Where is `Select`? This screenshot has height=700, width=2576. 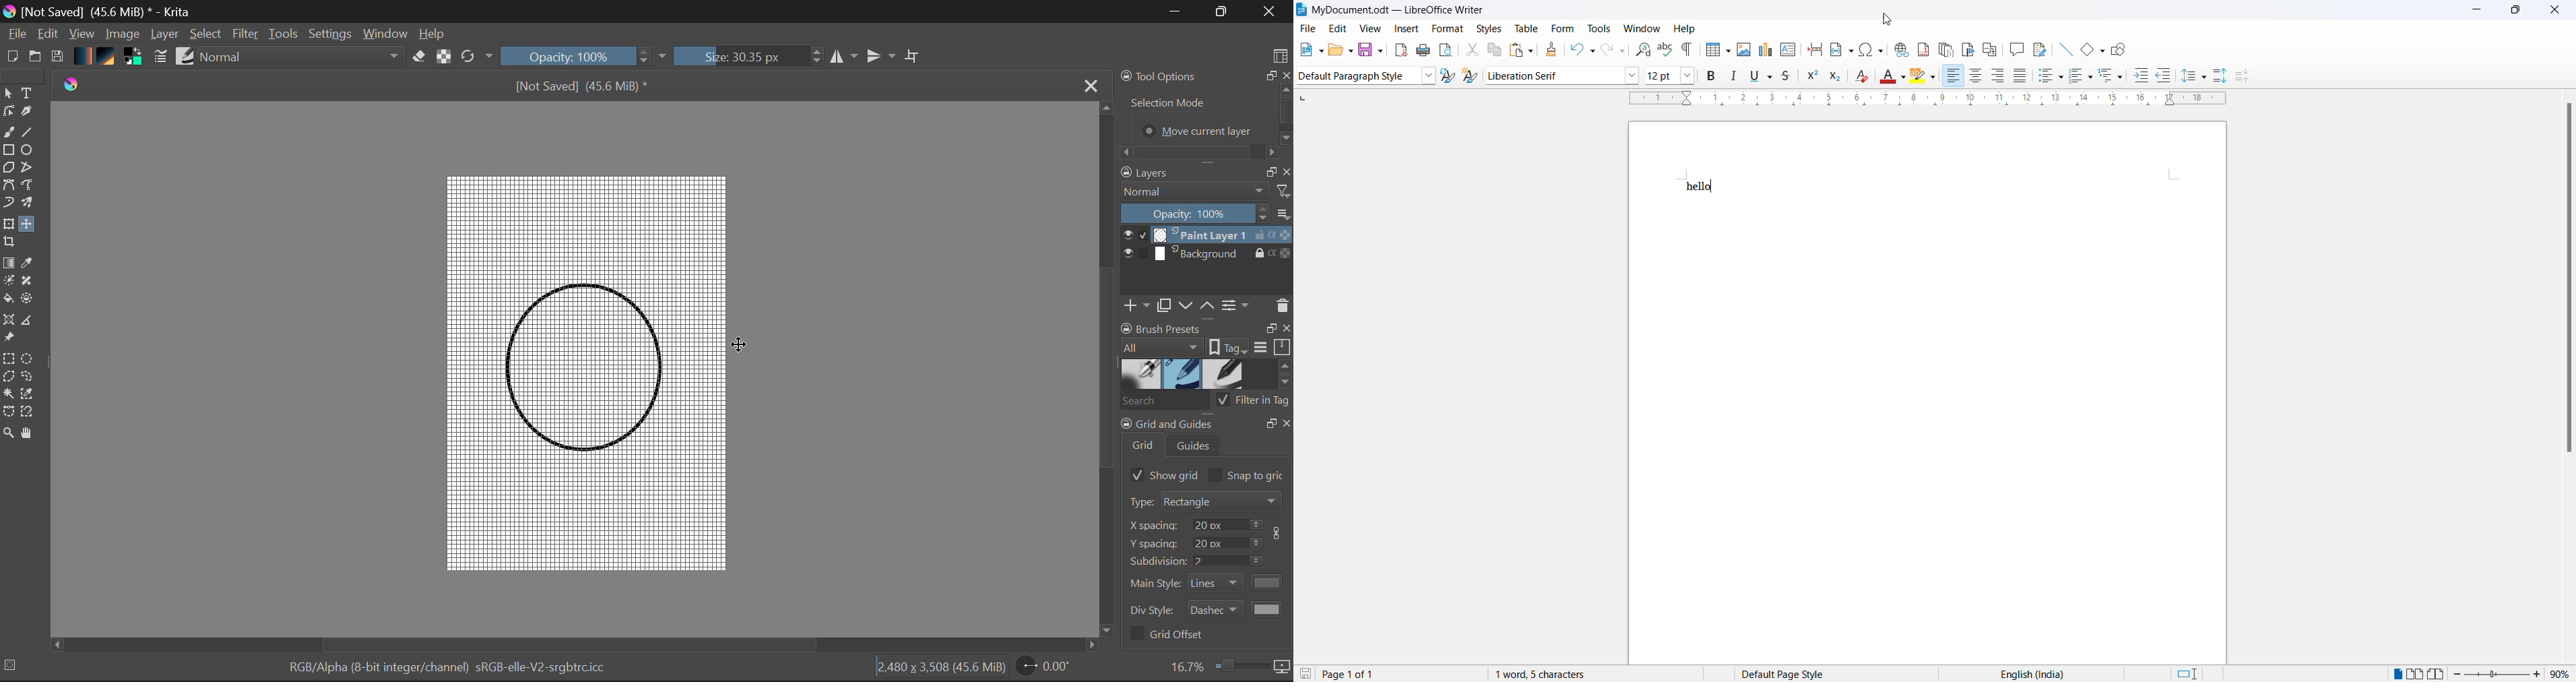 Select is located at coordinates (206, 34).